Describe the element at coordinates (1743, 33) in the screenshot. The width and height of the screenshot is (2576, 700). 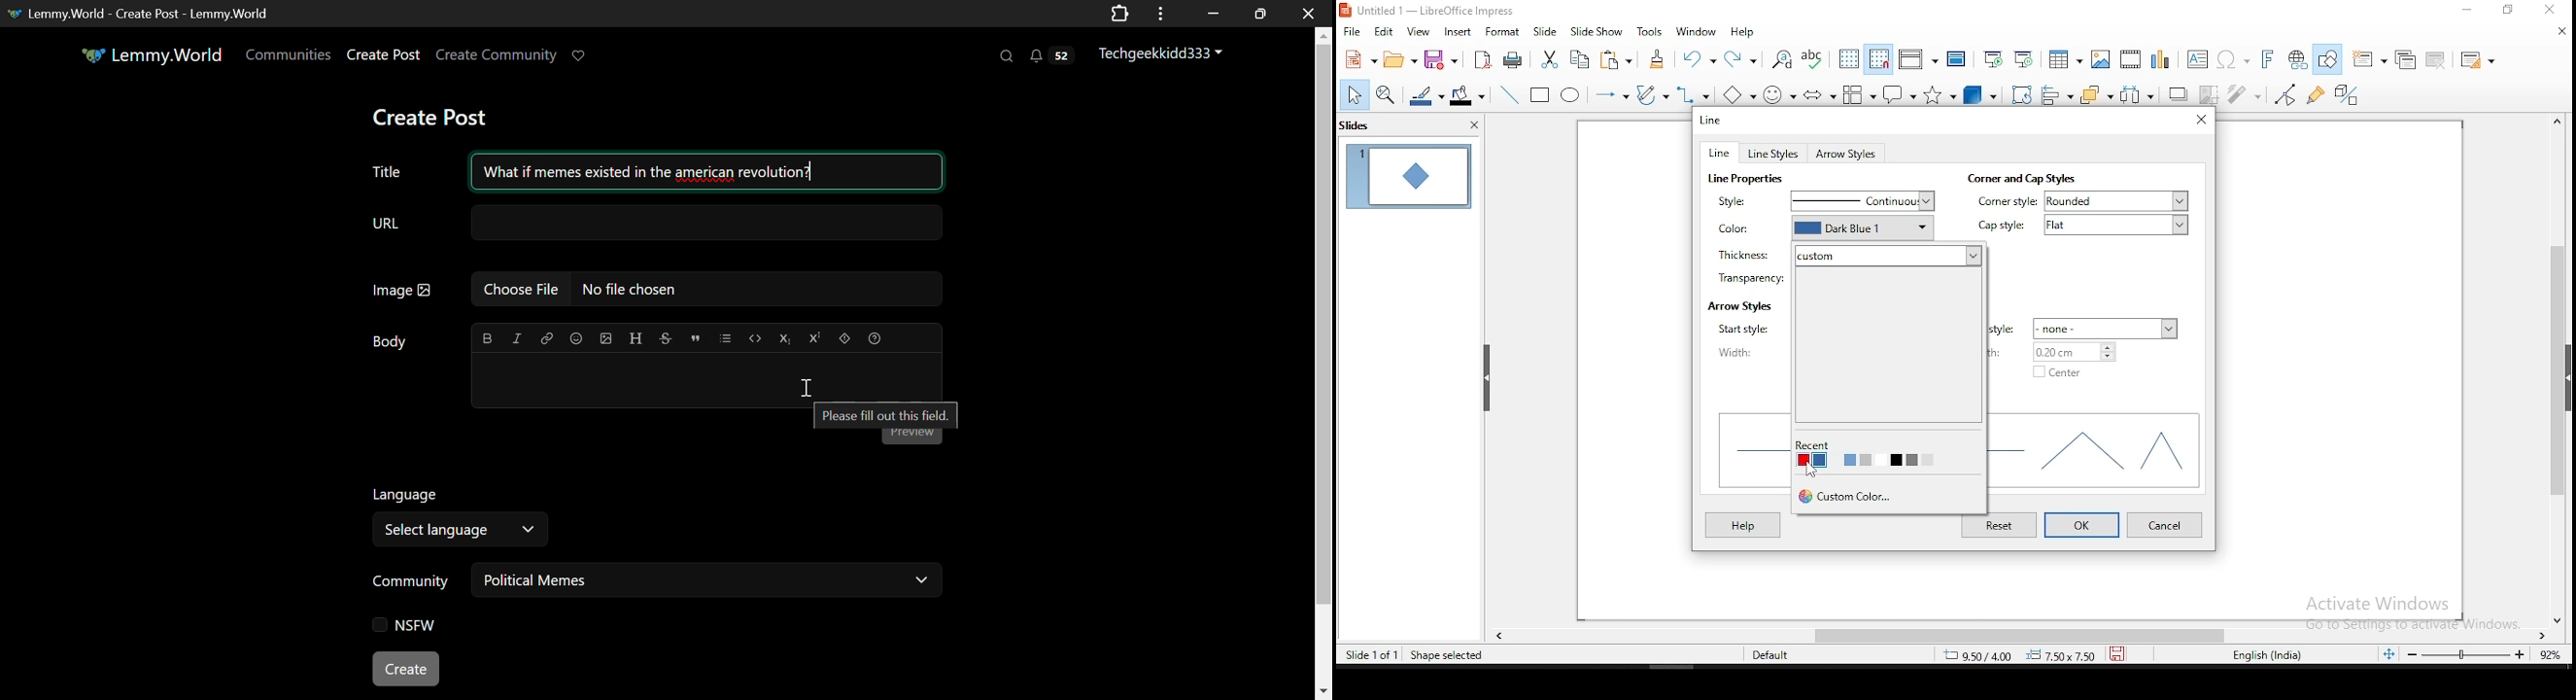
I see `help` at that location.